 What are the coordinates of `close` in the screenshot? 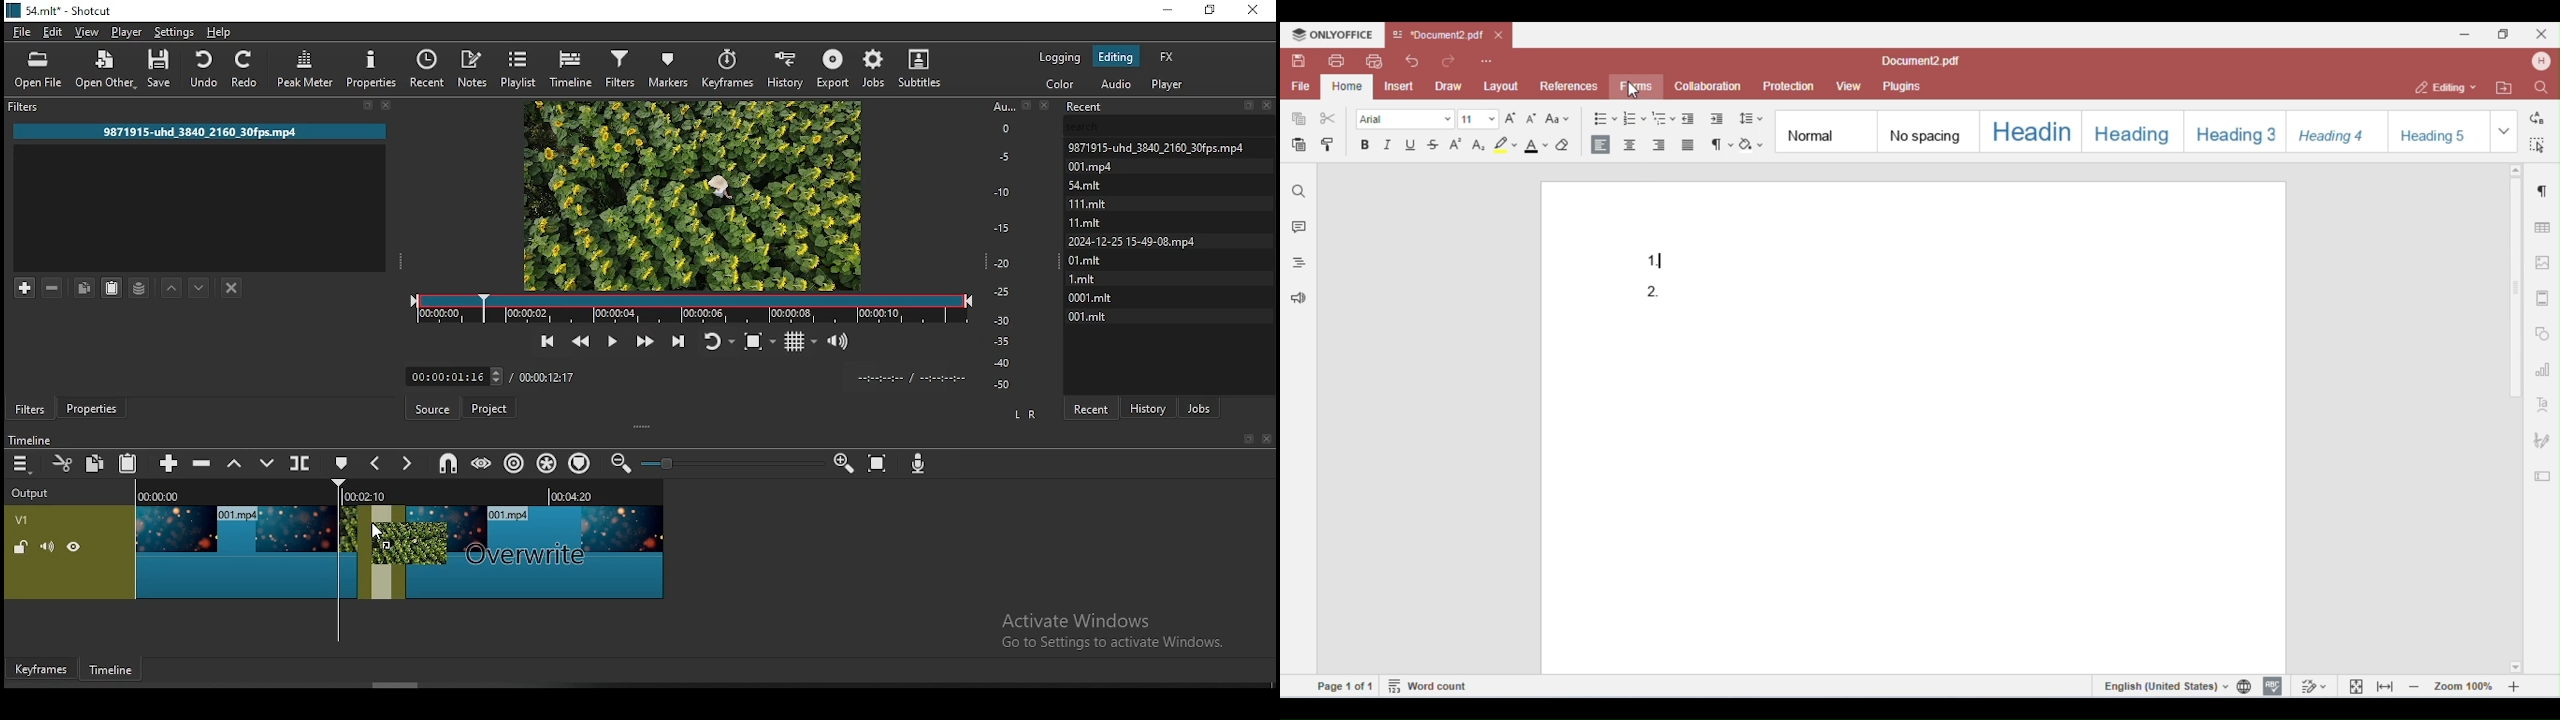 It's located at (1267, 439).